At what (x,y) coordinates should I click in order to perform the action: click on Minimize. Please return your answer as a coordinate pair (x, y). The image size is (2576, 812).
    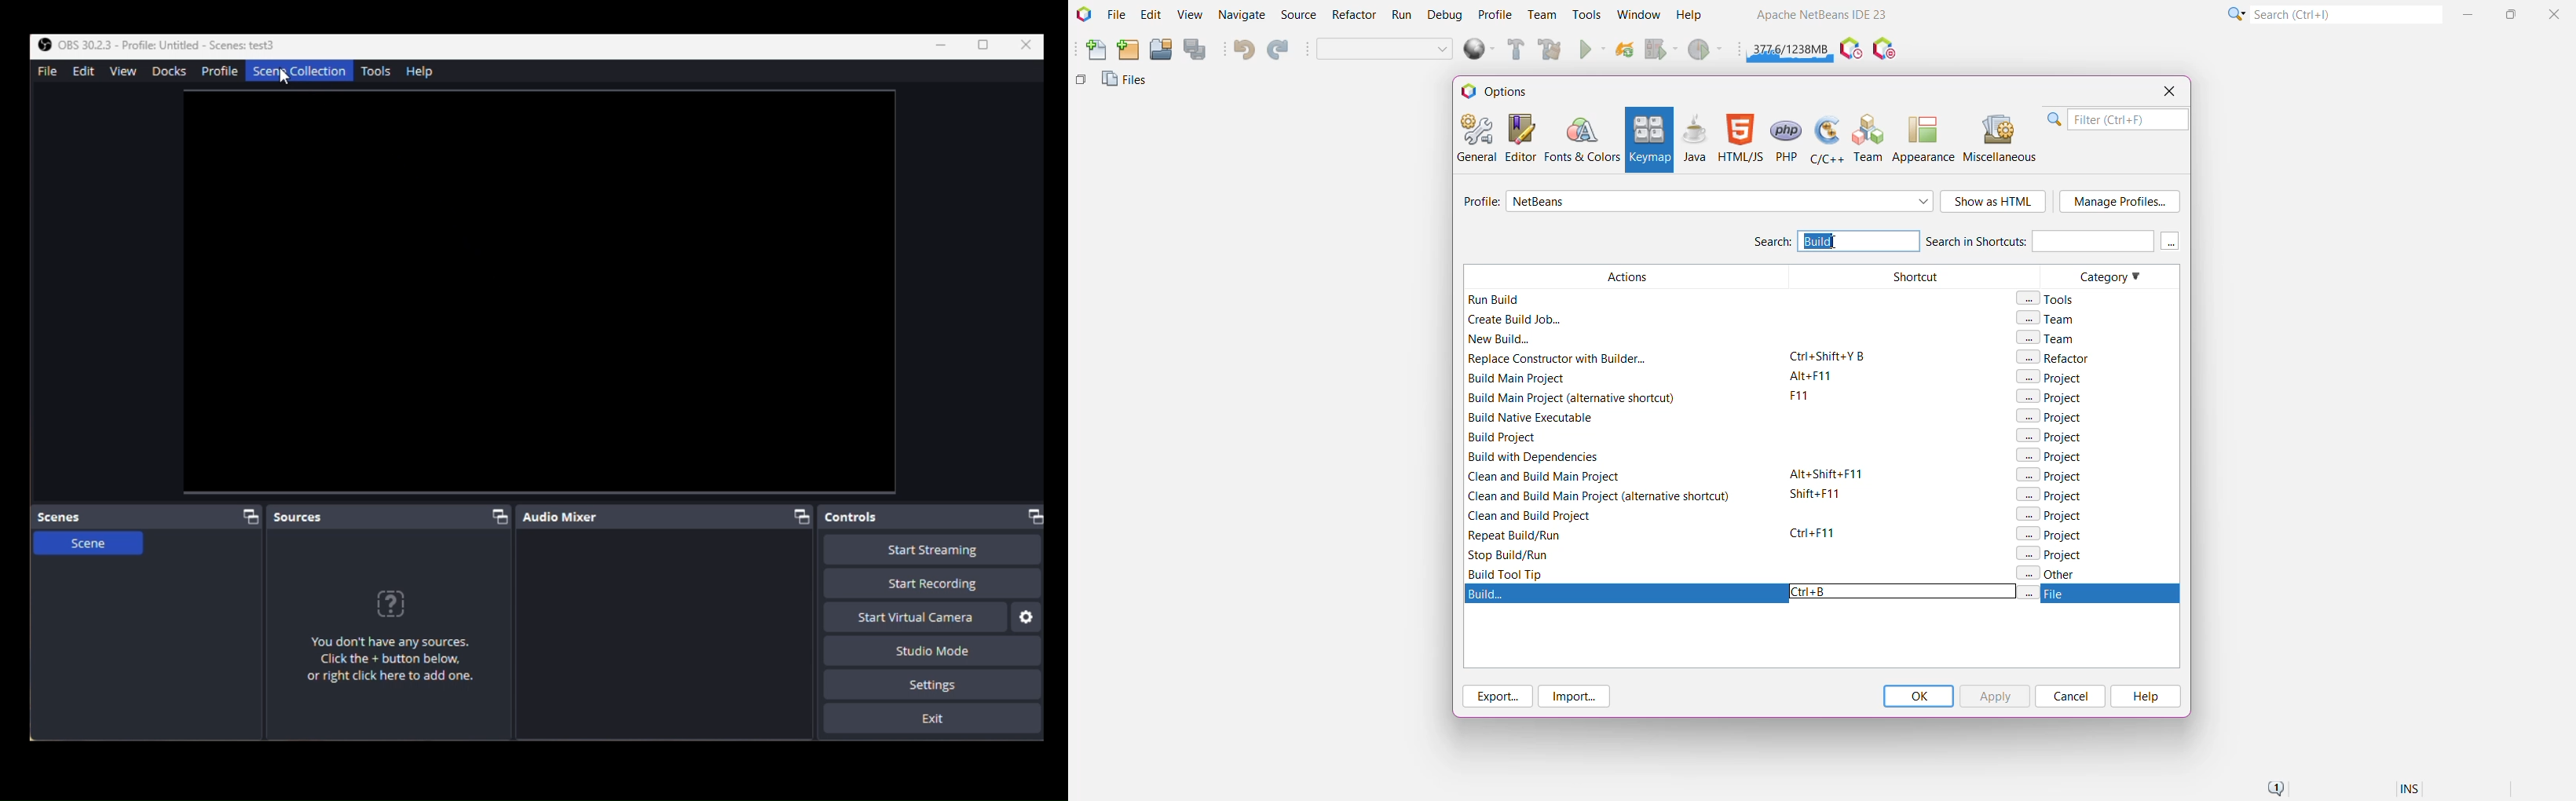
    Looking at the image, I should click on (943, 46).